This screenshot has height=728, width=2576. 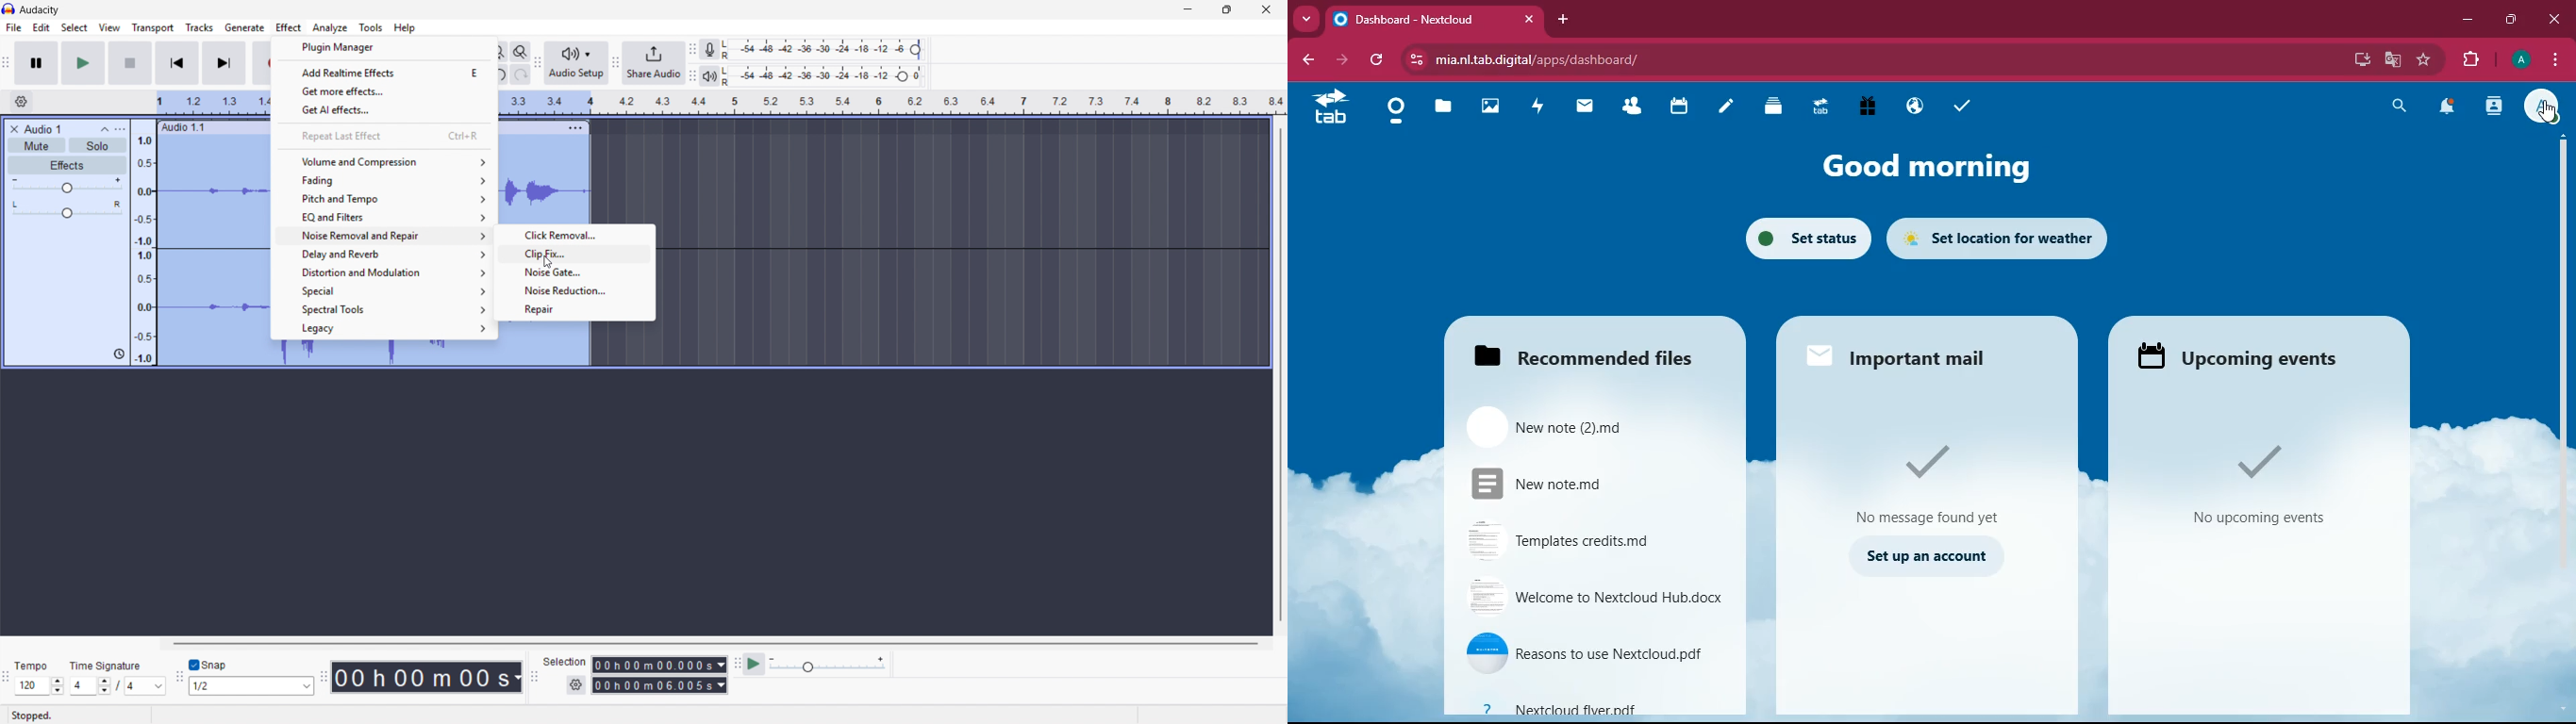 What do you see at coordinates (1576, 537) in the screenshot?
I see `file` at bounding box center [1576, 537].